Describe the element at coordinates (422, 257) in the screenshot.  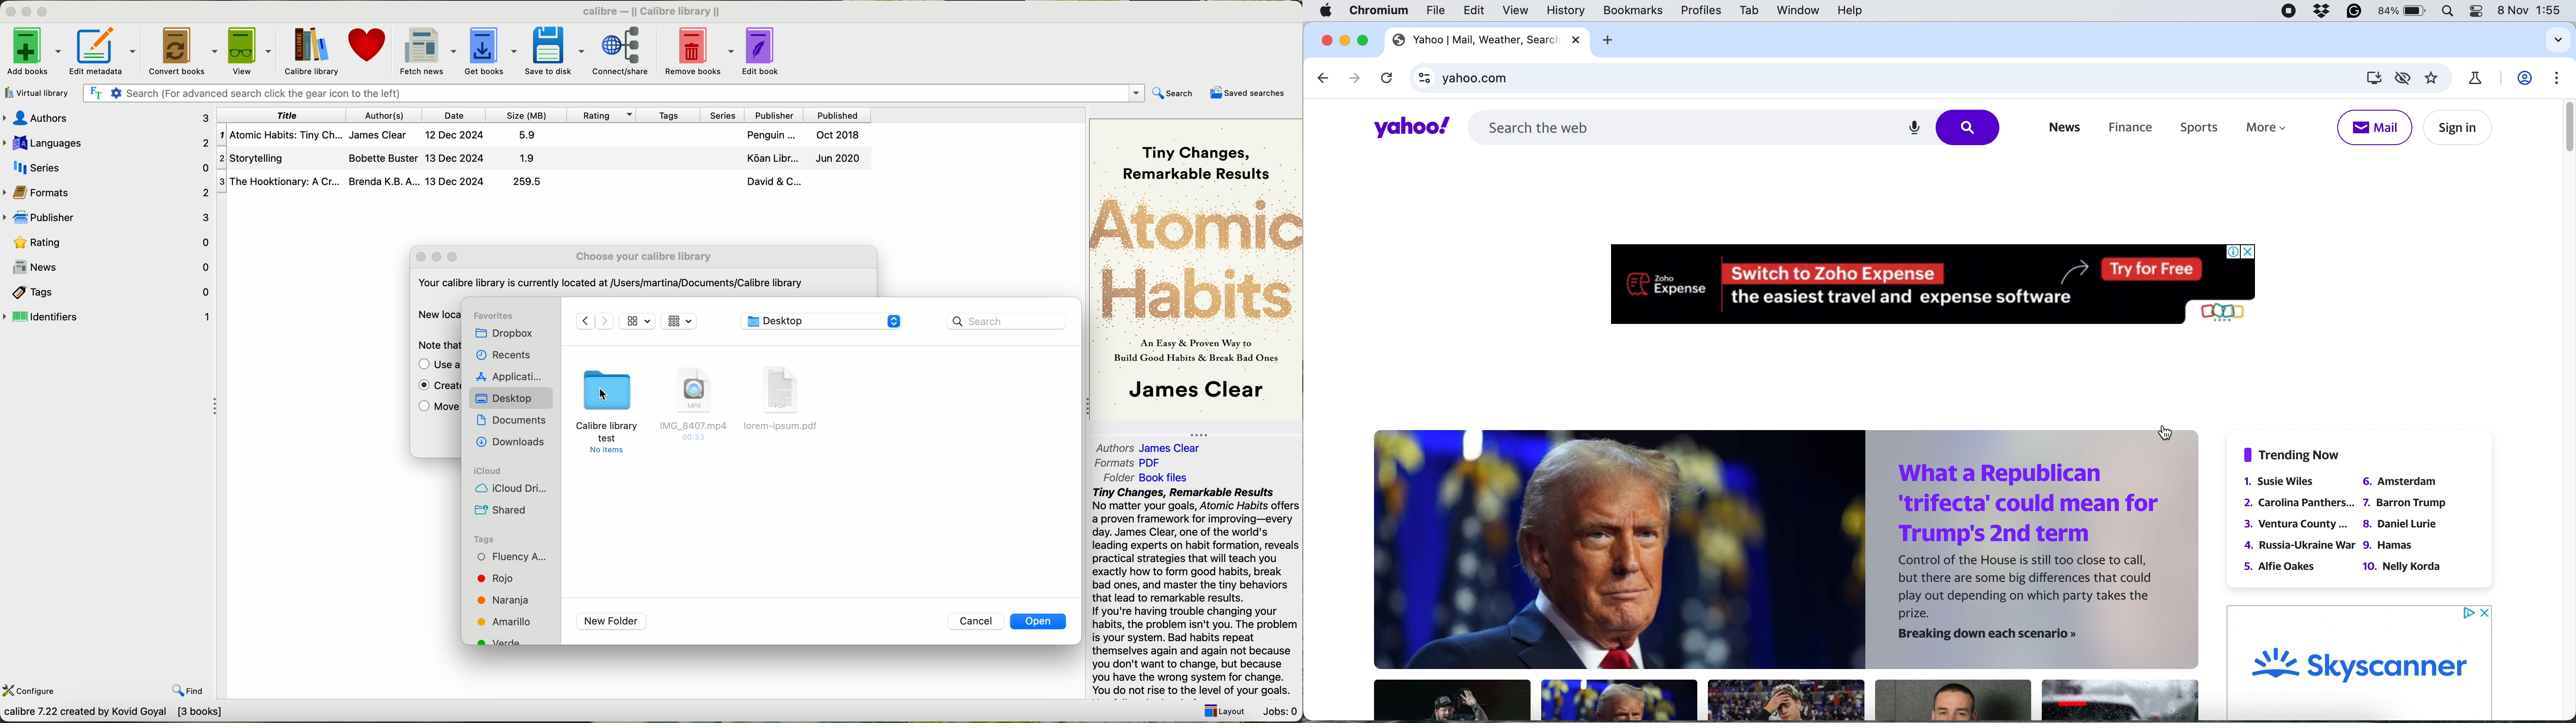
I see `close popup` at that location.